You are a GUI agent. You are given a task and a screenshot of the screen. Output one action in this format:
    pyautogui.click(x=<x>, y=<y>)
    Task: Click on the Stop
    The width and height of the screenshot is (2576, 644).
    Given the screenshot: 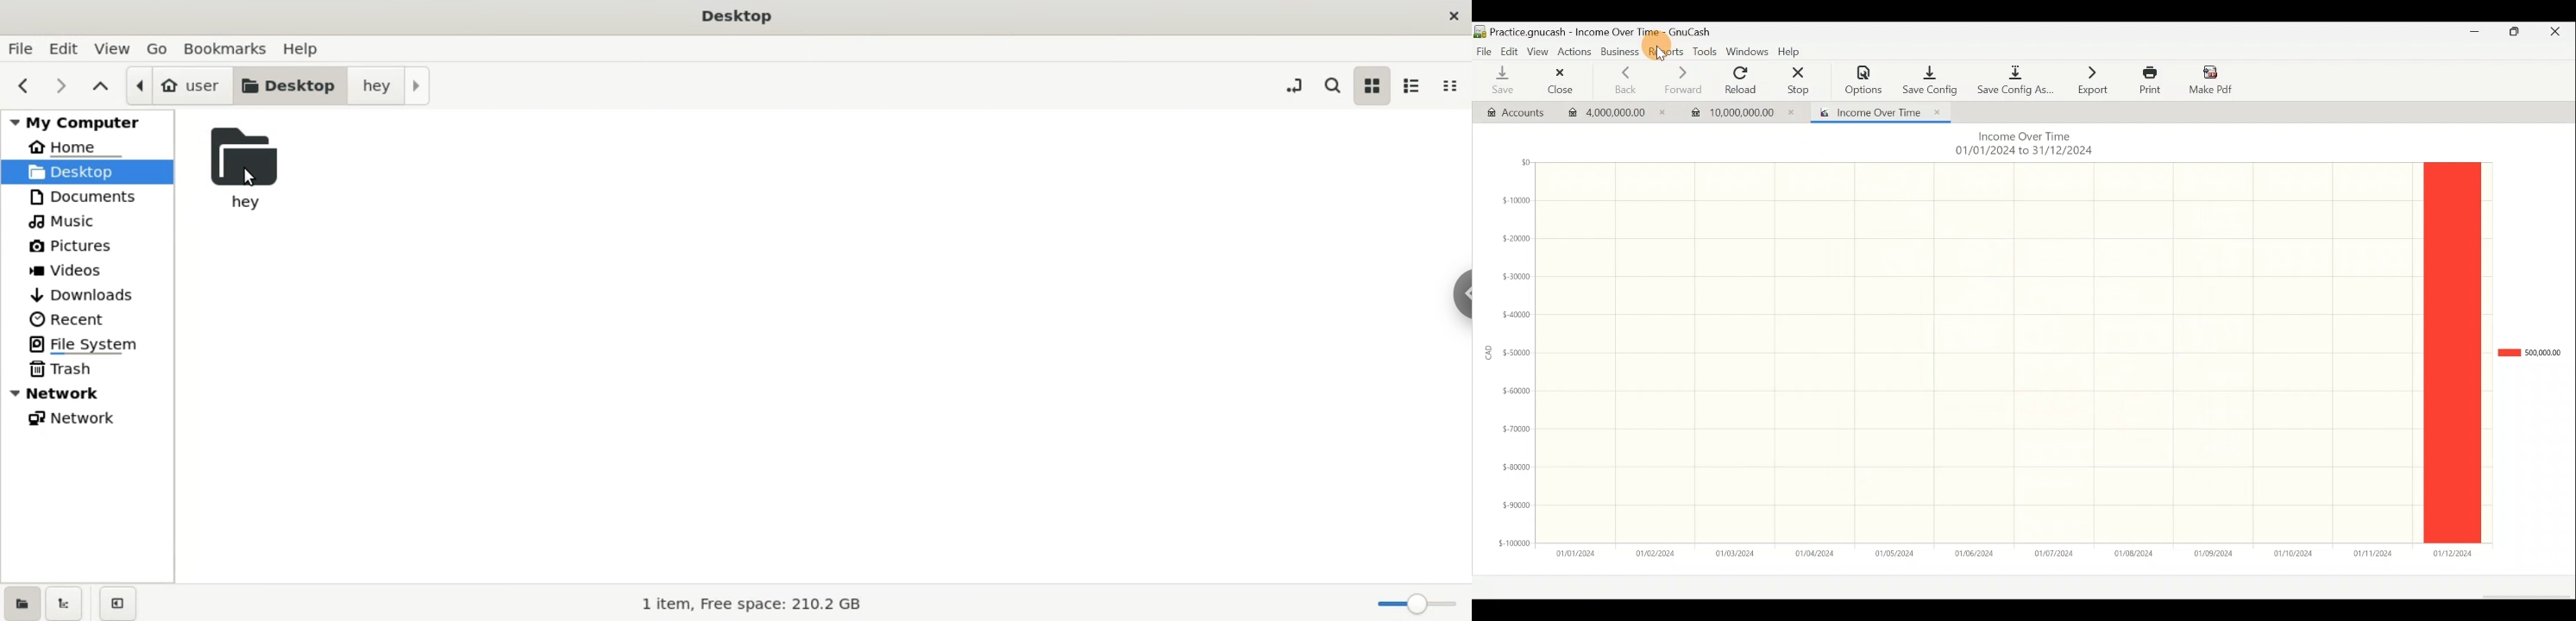 What is the action you would take?
    pyautogui.click(x=1800, y=80)
    